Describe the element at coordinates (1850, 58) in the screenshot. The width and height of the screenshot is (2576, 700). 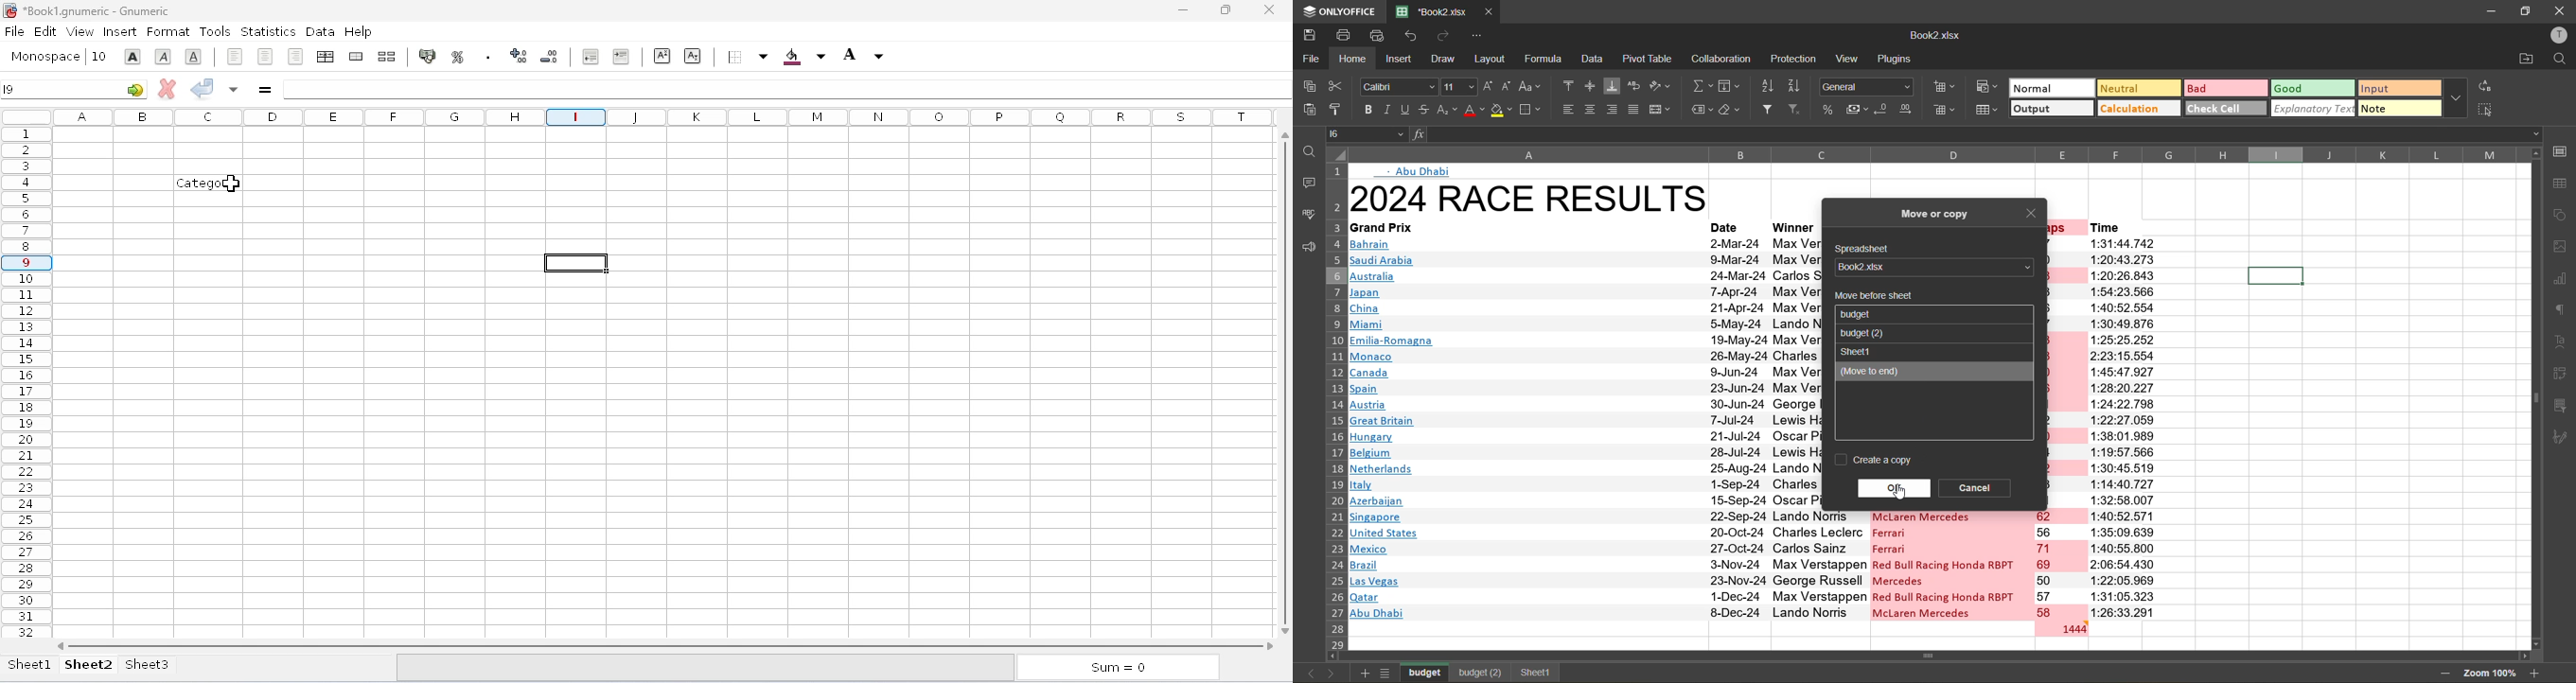
I see `view` at that location.